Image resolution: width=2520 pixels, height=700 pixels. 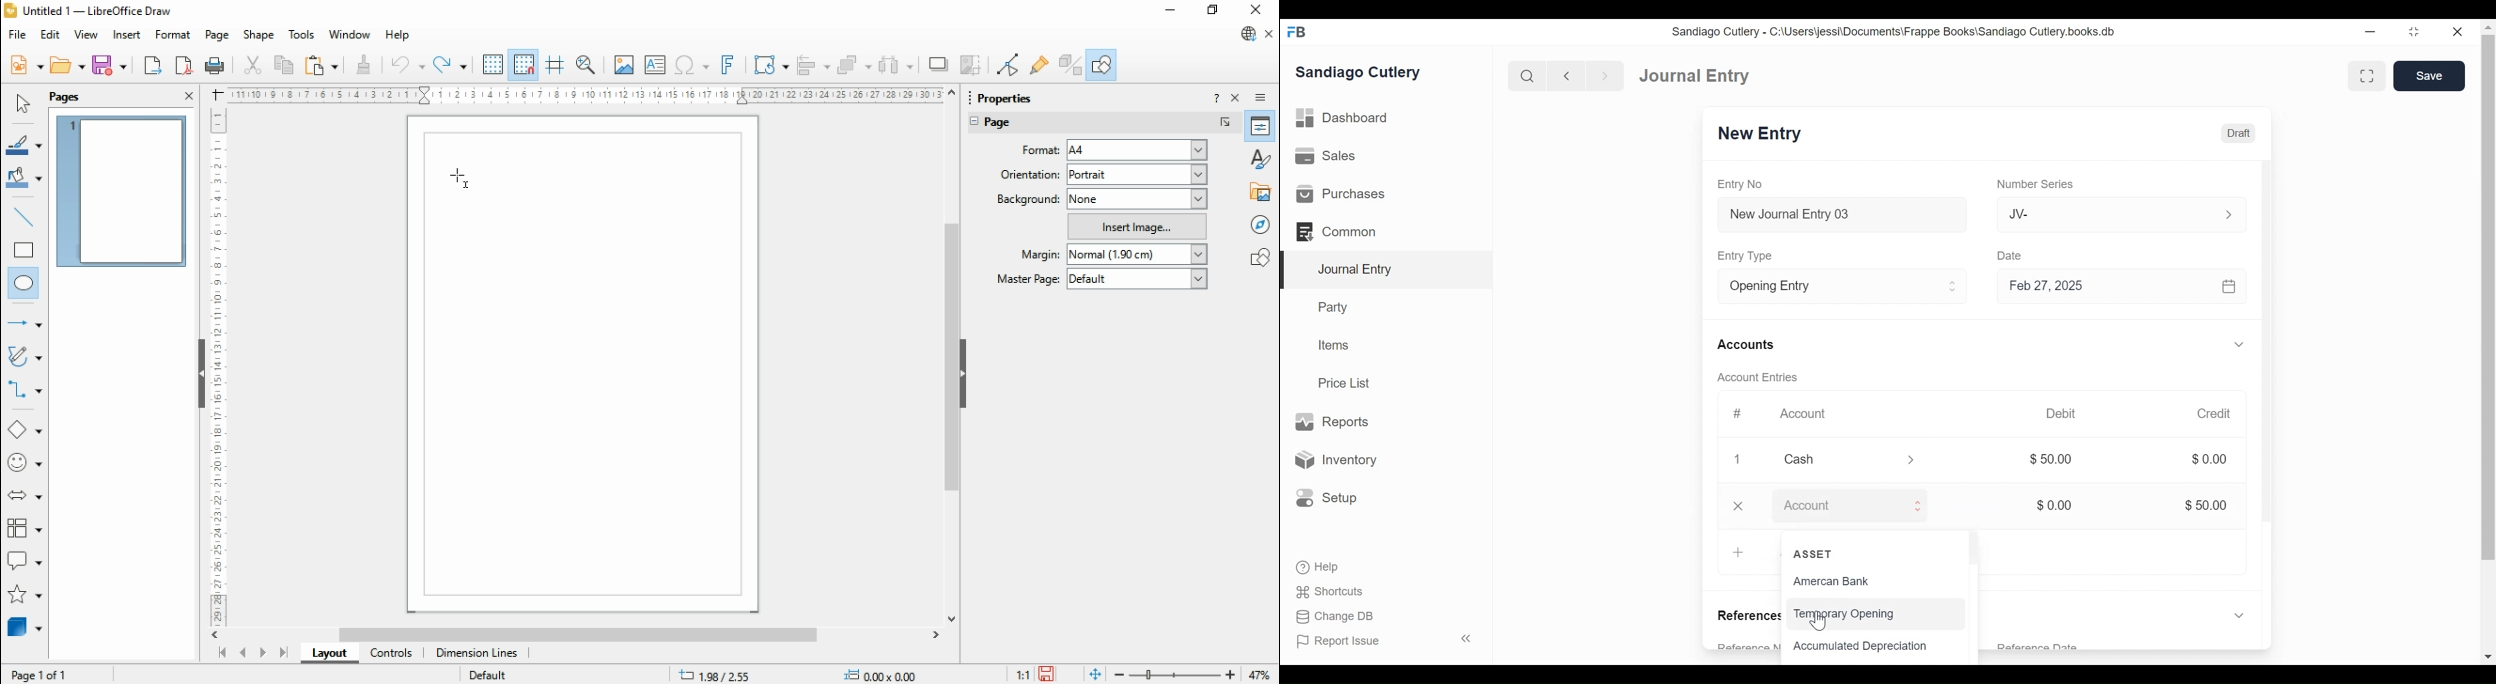 I want to click on Report Issue, so click(x=1339, y=642).